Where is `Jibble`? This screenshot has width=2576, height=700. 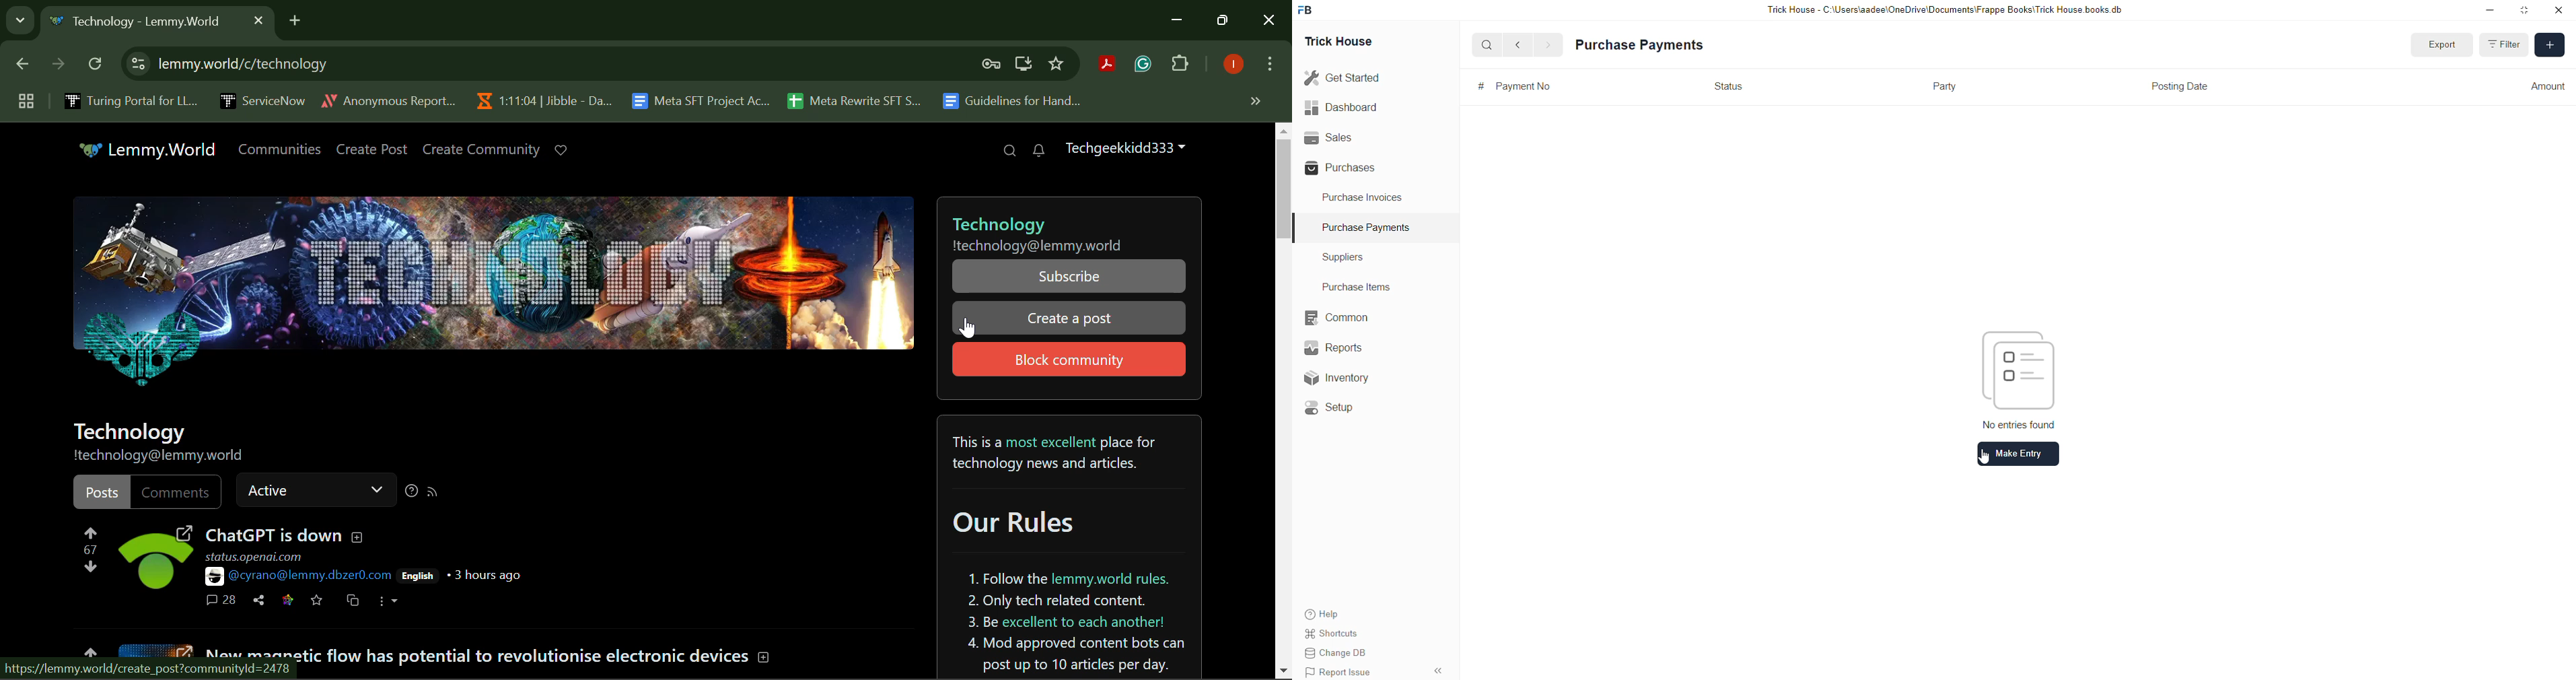
Jibble is located at coordinates (541, 98).